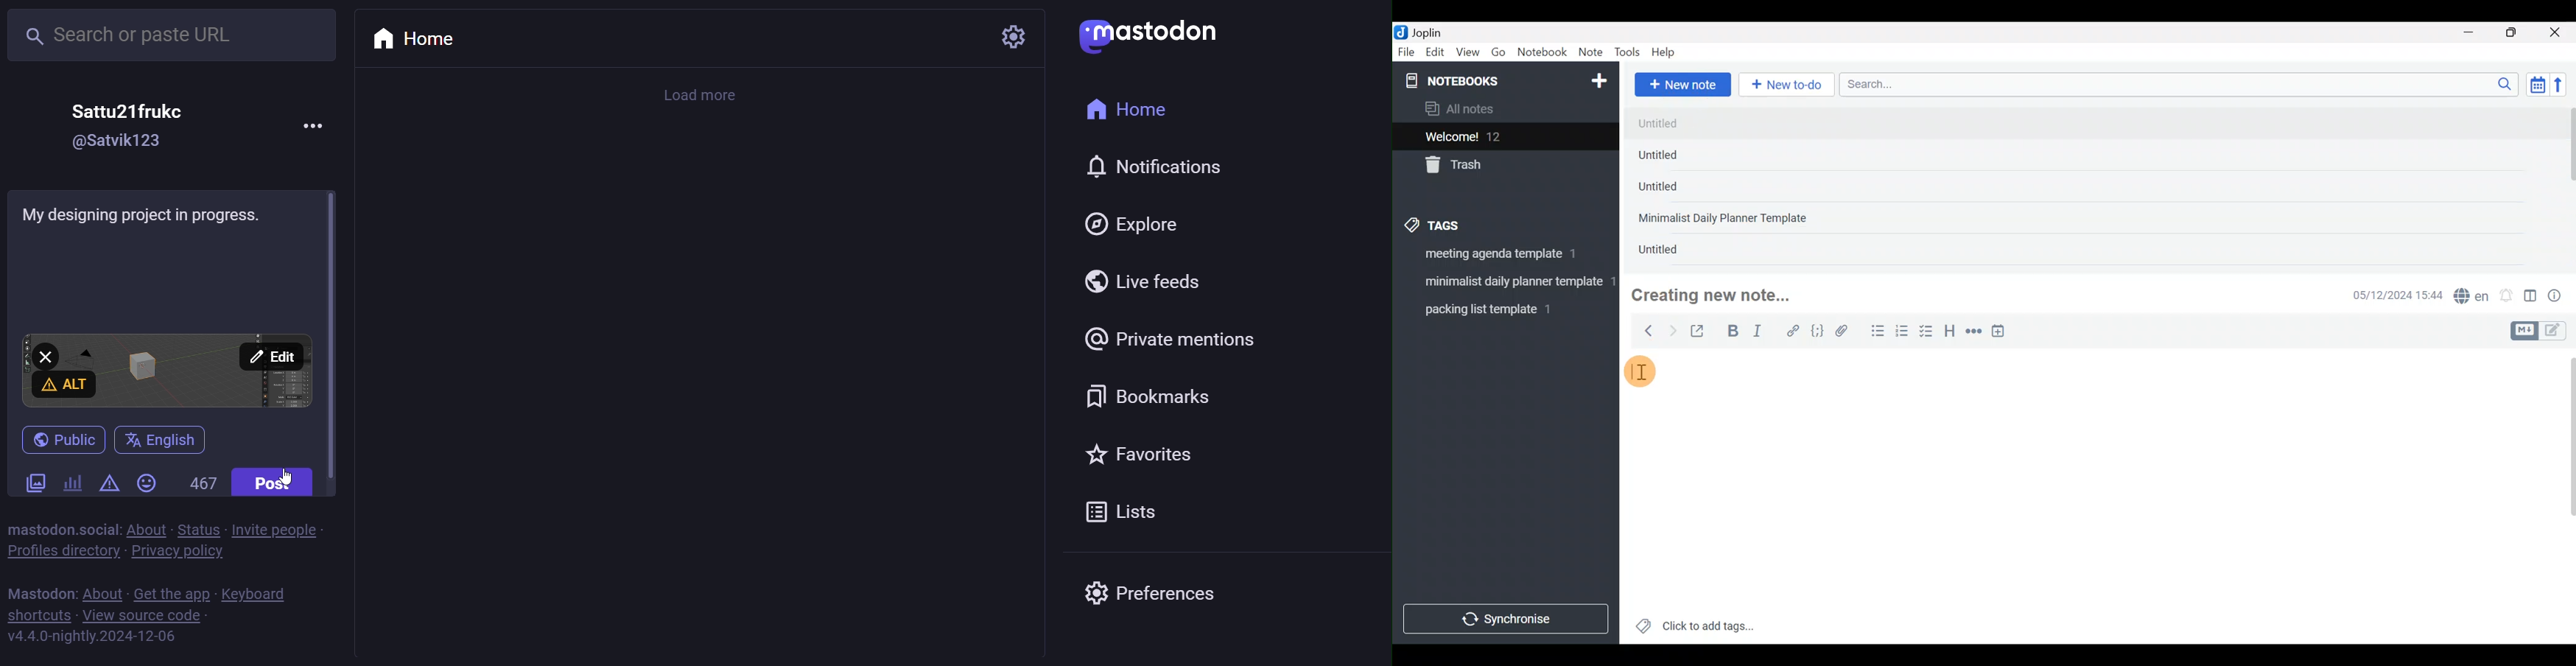  What do you see at coordinates (1160, 590) in the screenshot?
I see `preferences` at bounding box center [1160, 590].